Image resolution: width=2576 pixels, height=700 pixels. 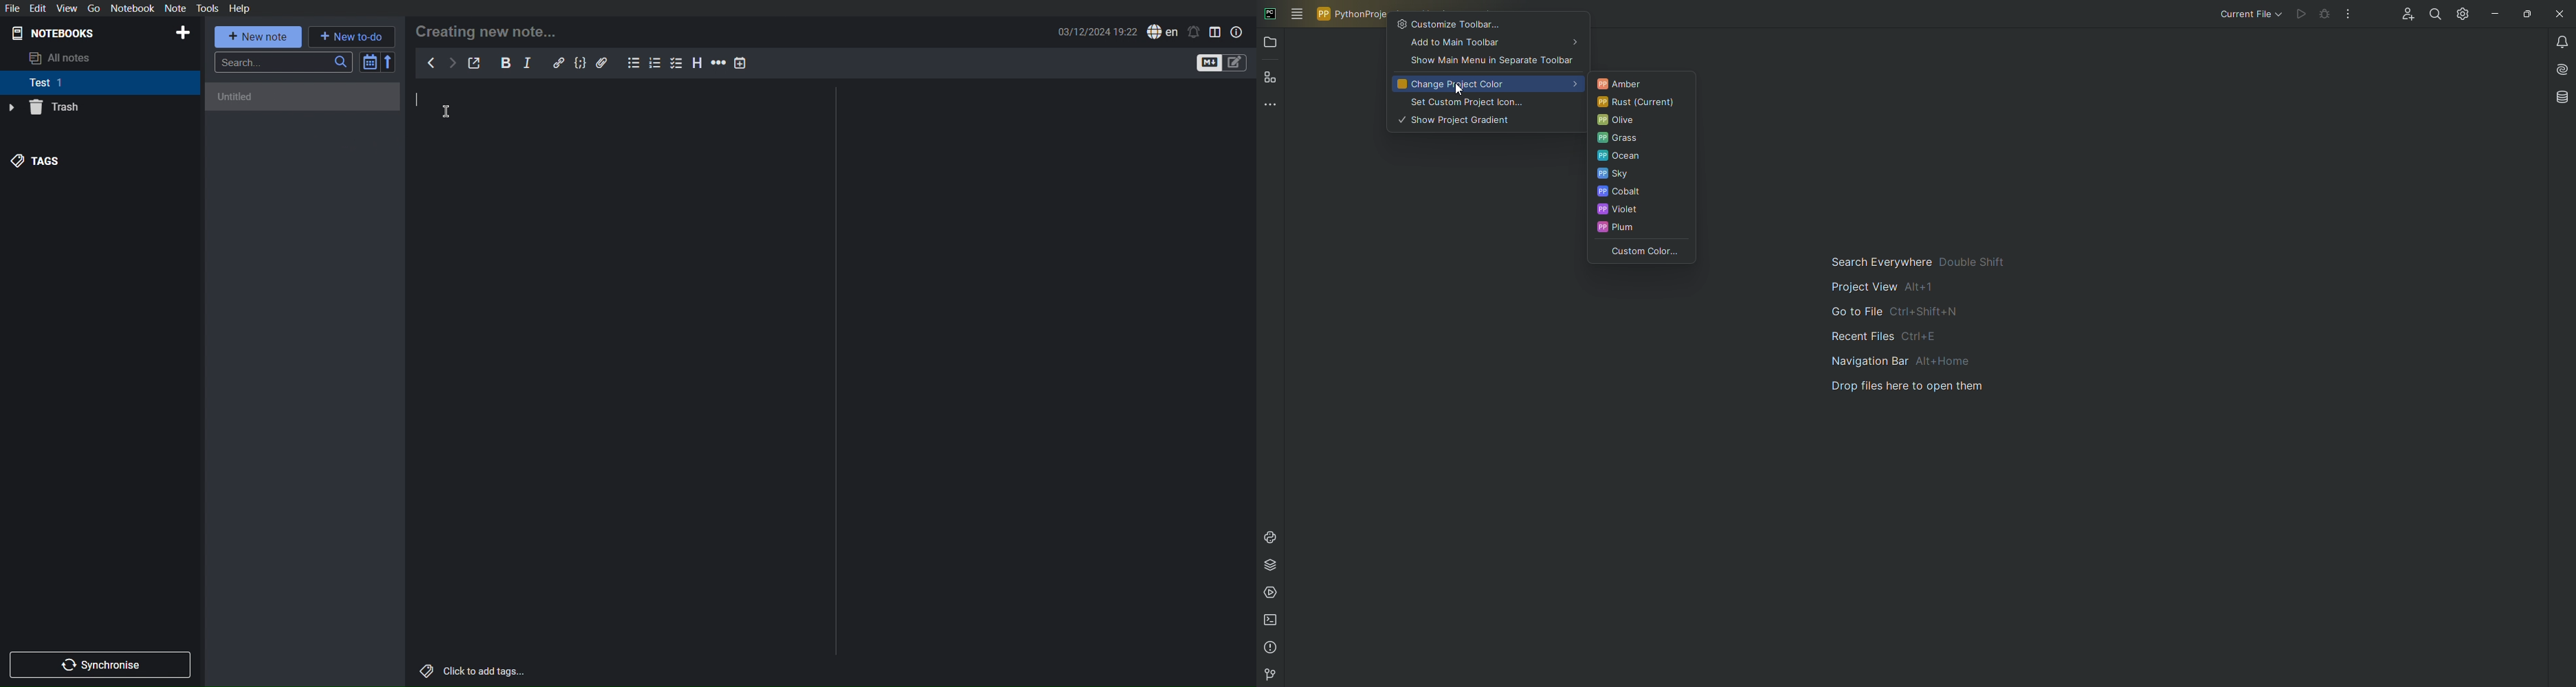 I want to click on Next, so click(x=451, y=62).